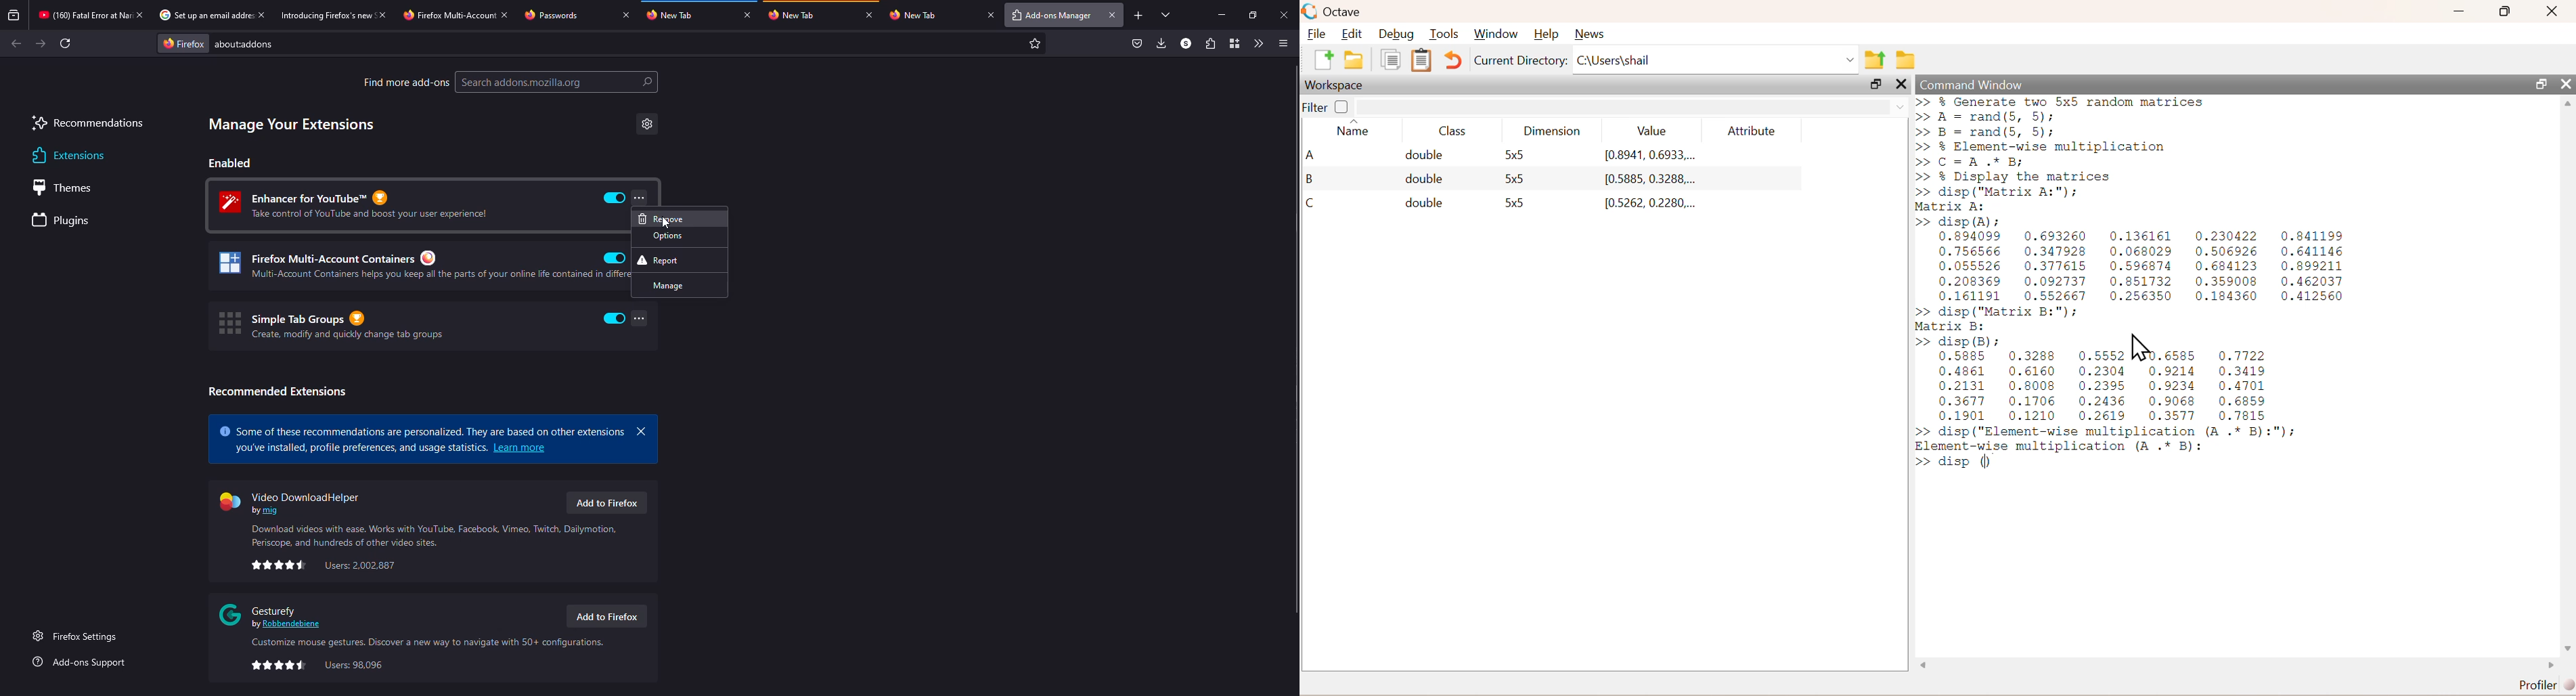  What do you see at coordinates (639, 197) in the screenshot?
I see `more` at bounding box center [639, 197].